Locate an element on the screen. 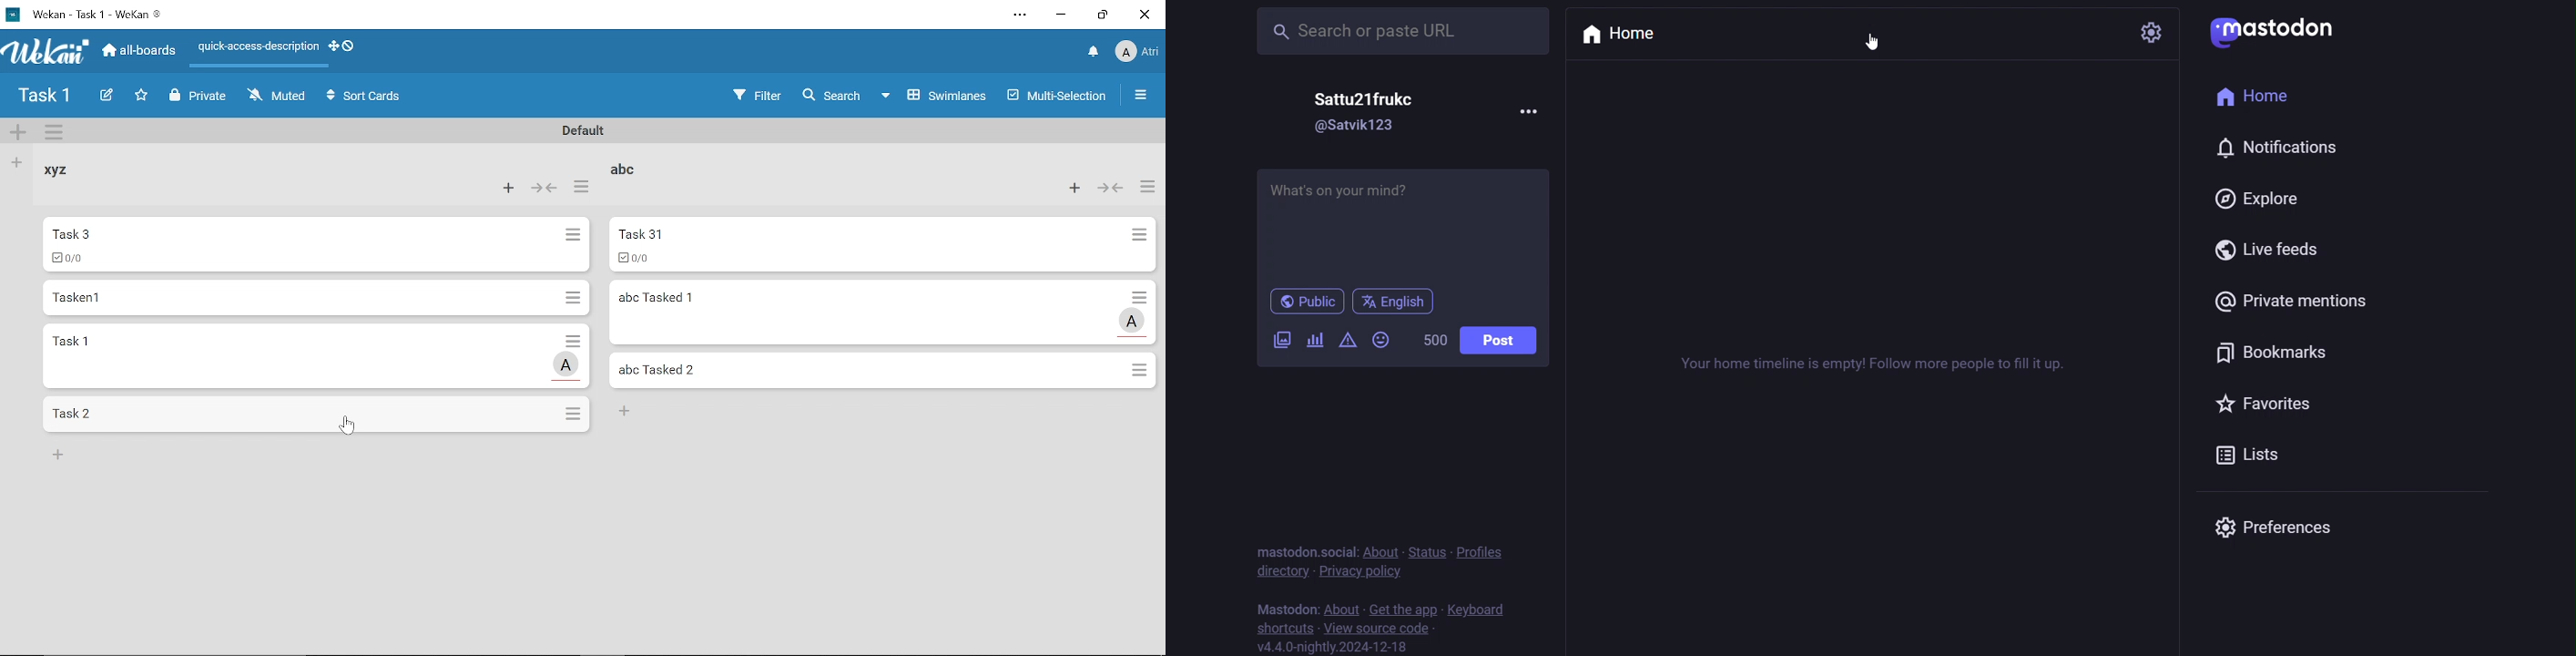 The image size is (2576, 672). word limit is located at coordinates (1431, 340).